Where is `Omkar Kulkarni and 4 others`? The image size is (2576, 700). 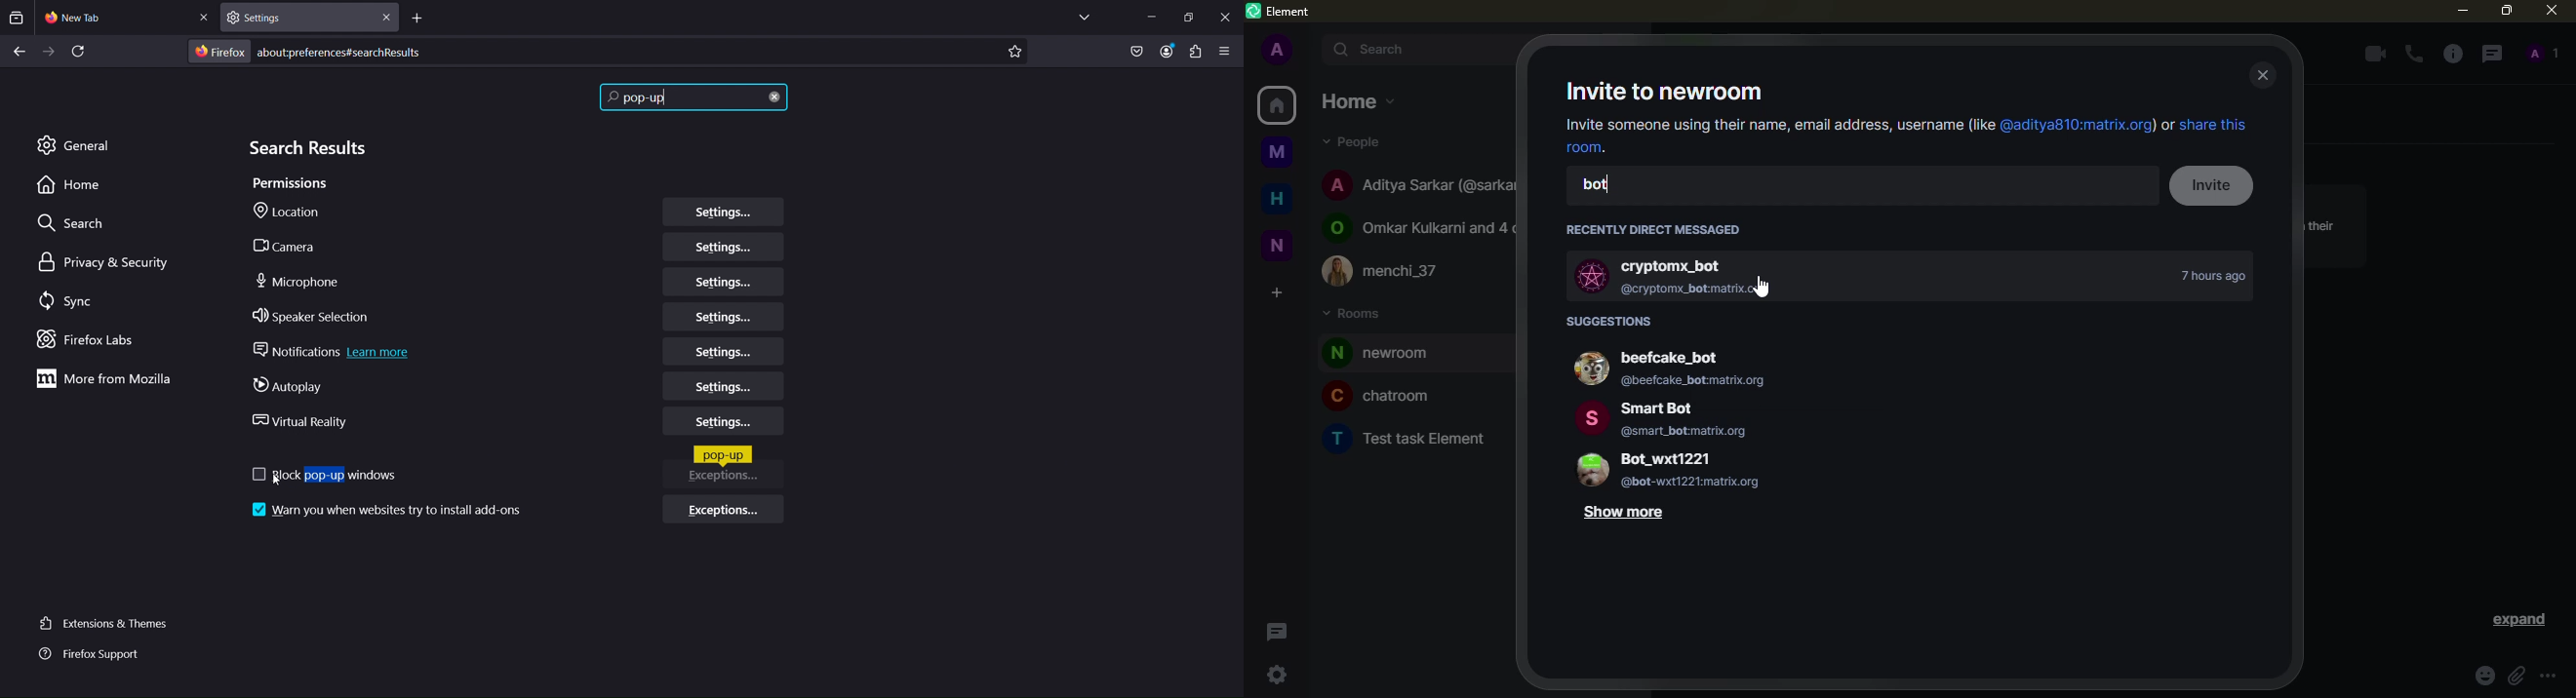
Omkar Kulkarni and 4 others is located at coordinates (1417, 228).